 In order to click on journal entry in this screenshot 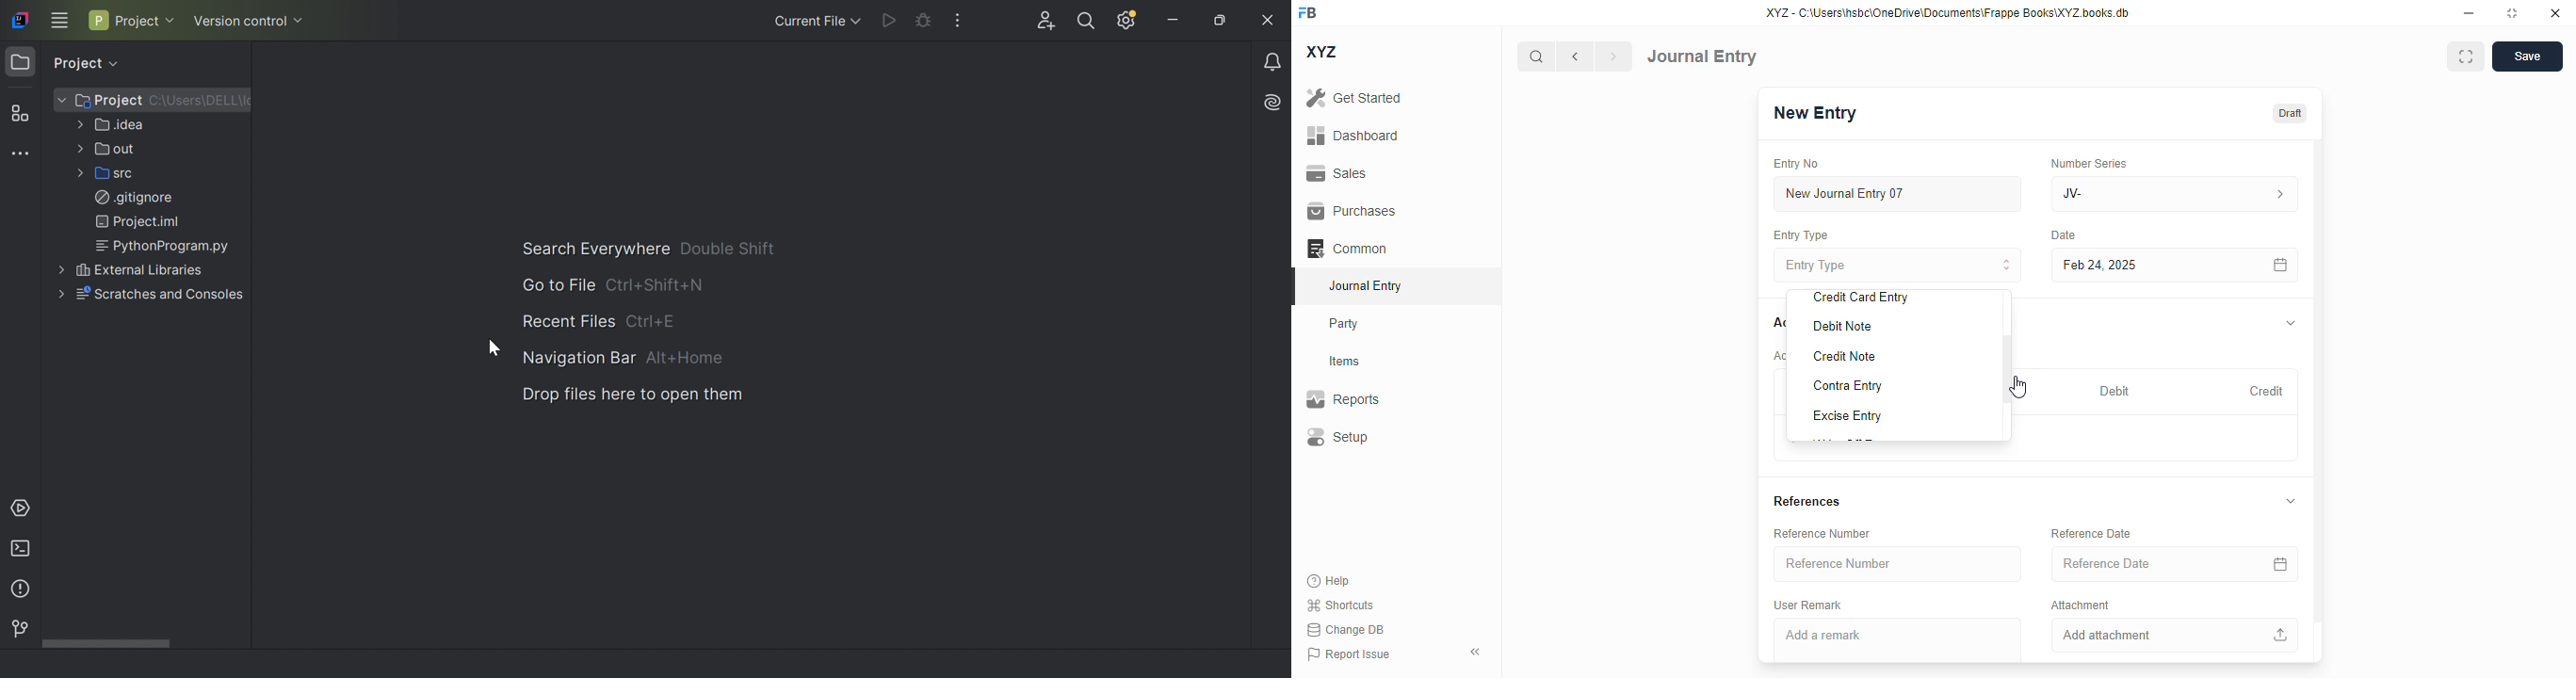, I will do `click(1702, 56)`.